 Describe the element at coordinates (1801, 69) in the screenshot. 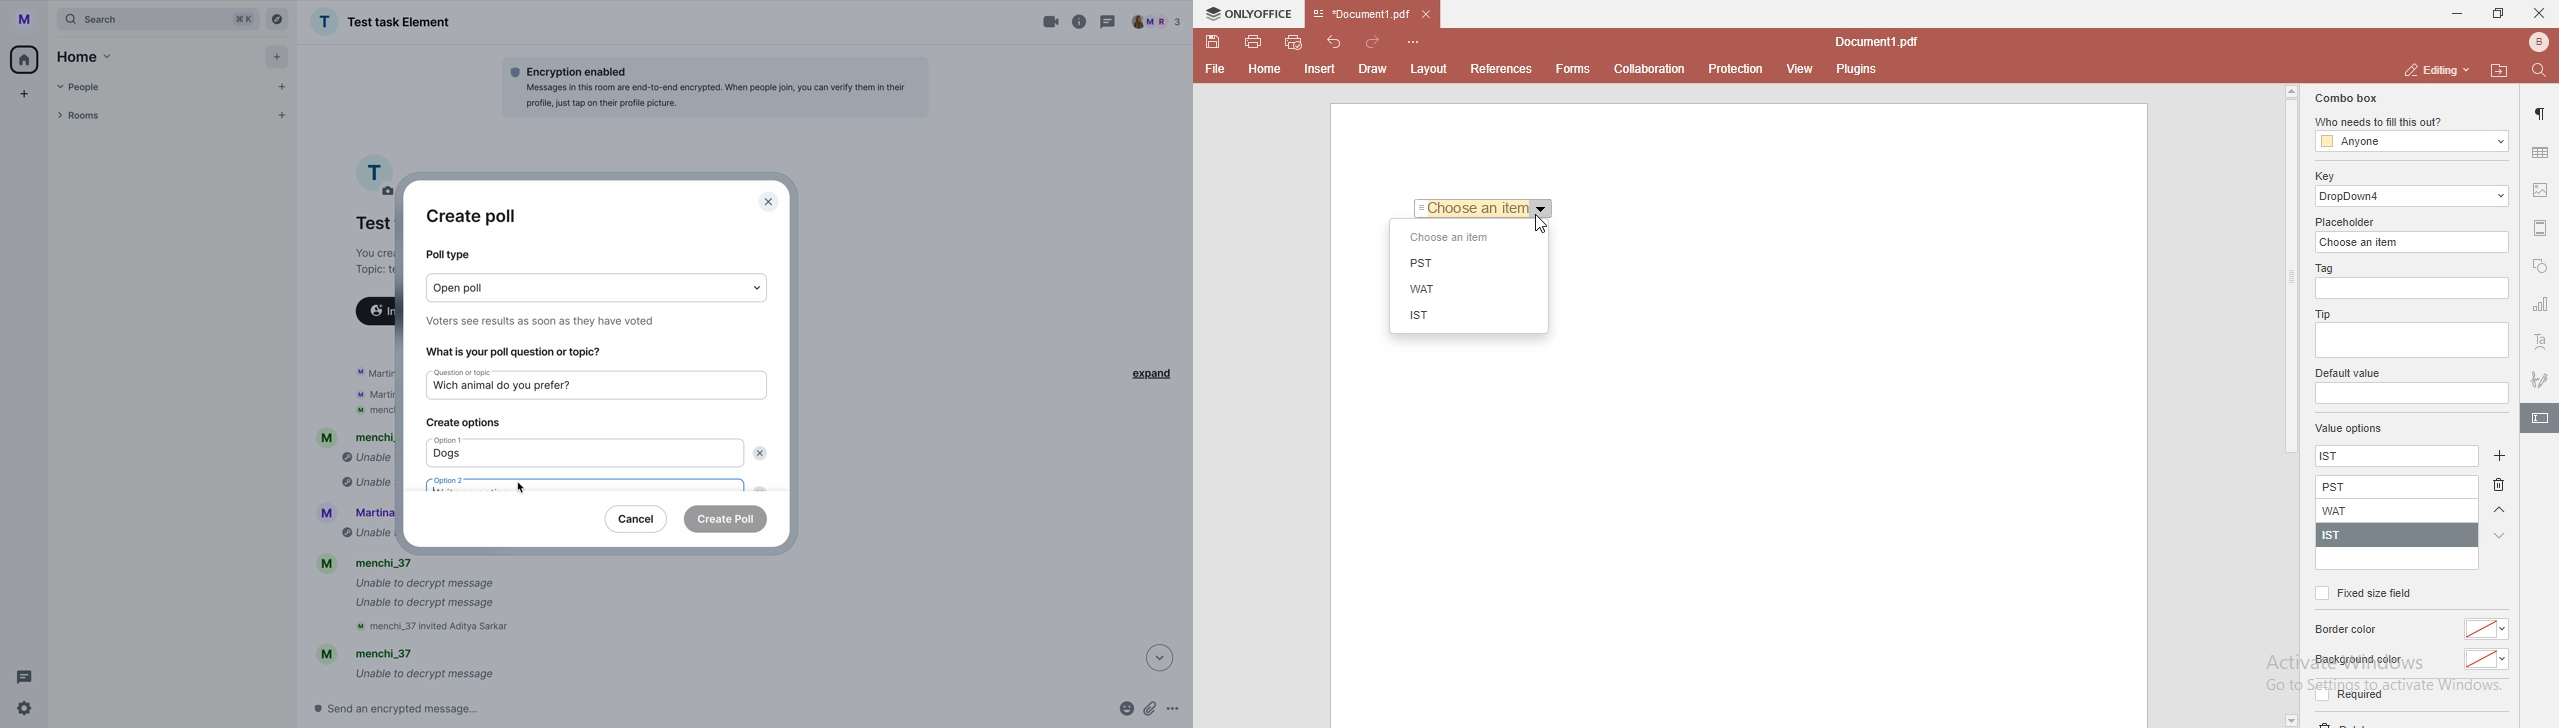

I see `view` at that location.